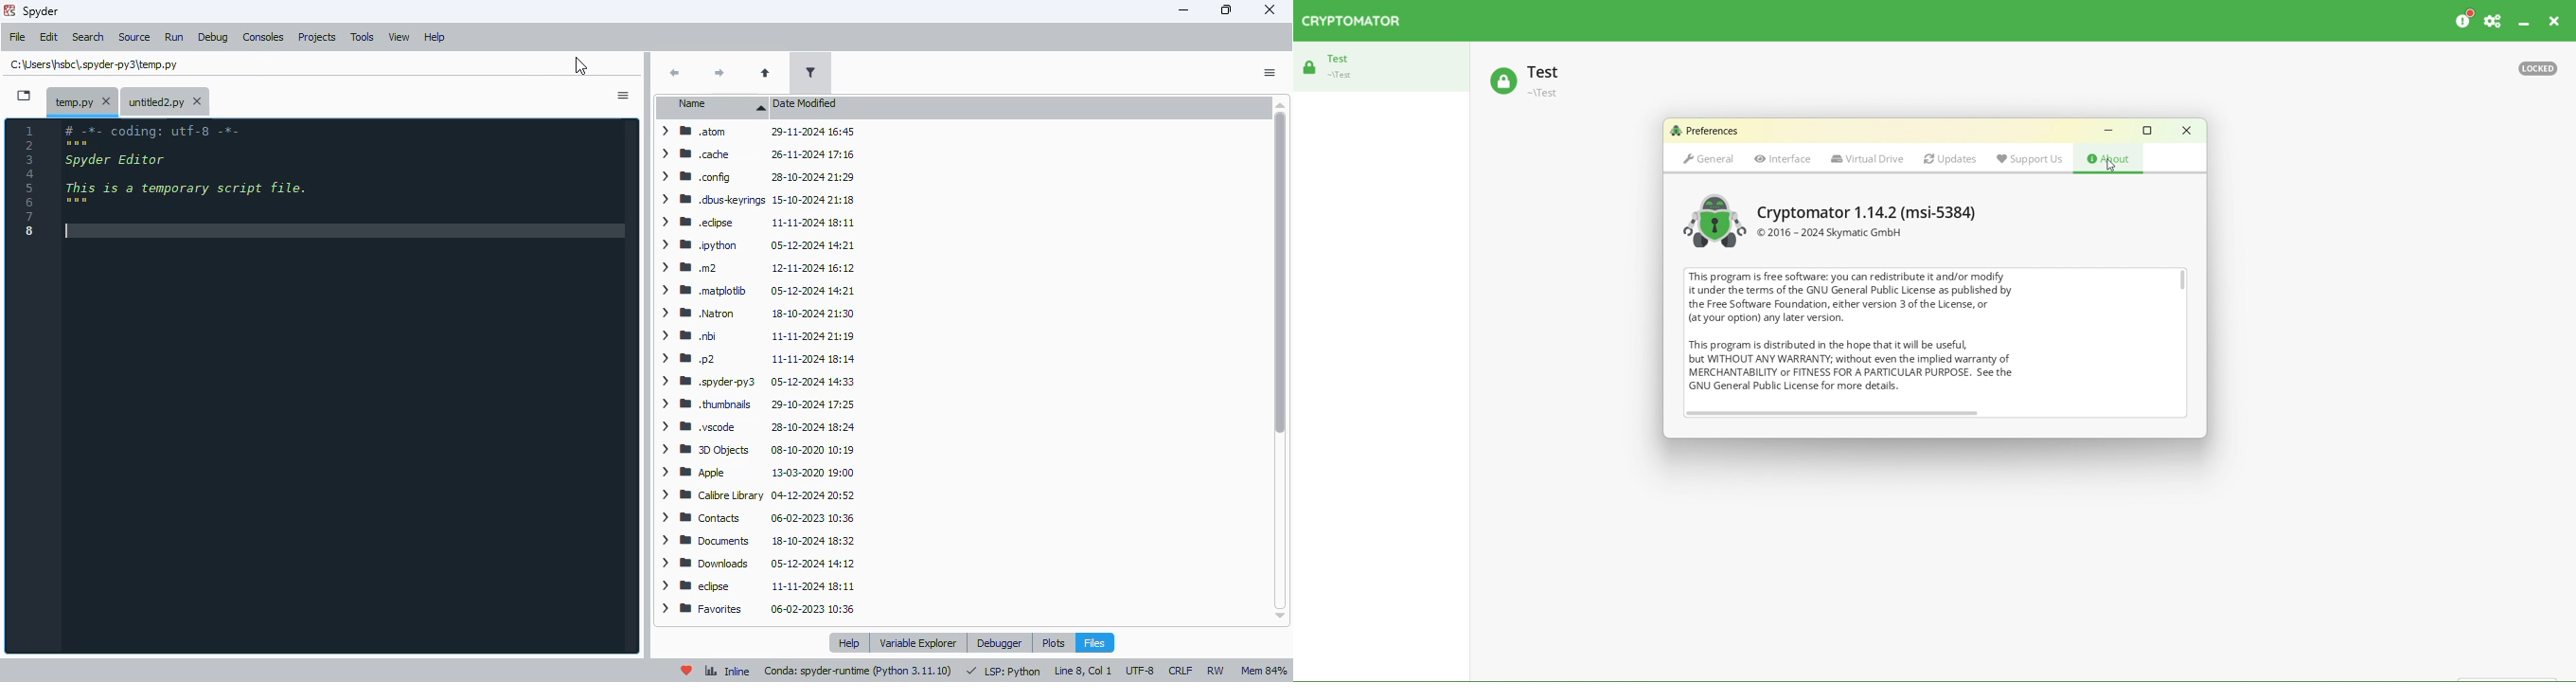 Image resolution: width=2576 pixels, height=700 pixels. Describe the element at coordinates (727, 670) in the screenshot. I see `inline` at that location.